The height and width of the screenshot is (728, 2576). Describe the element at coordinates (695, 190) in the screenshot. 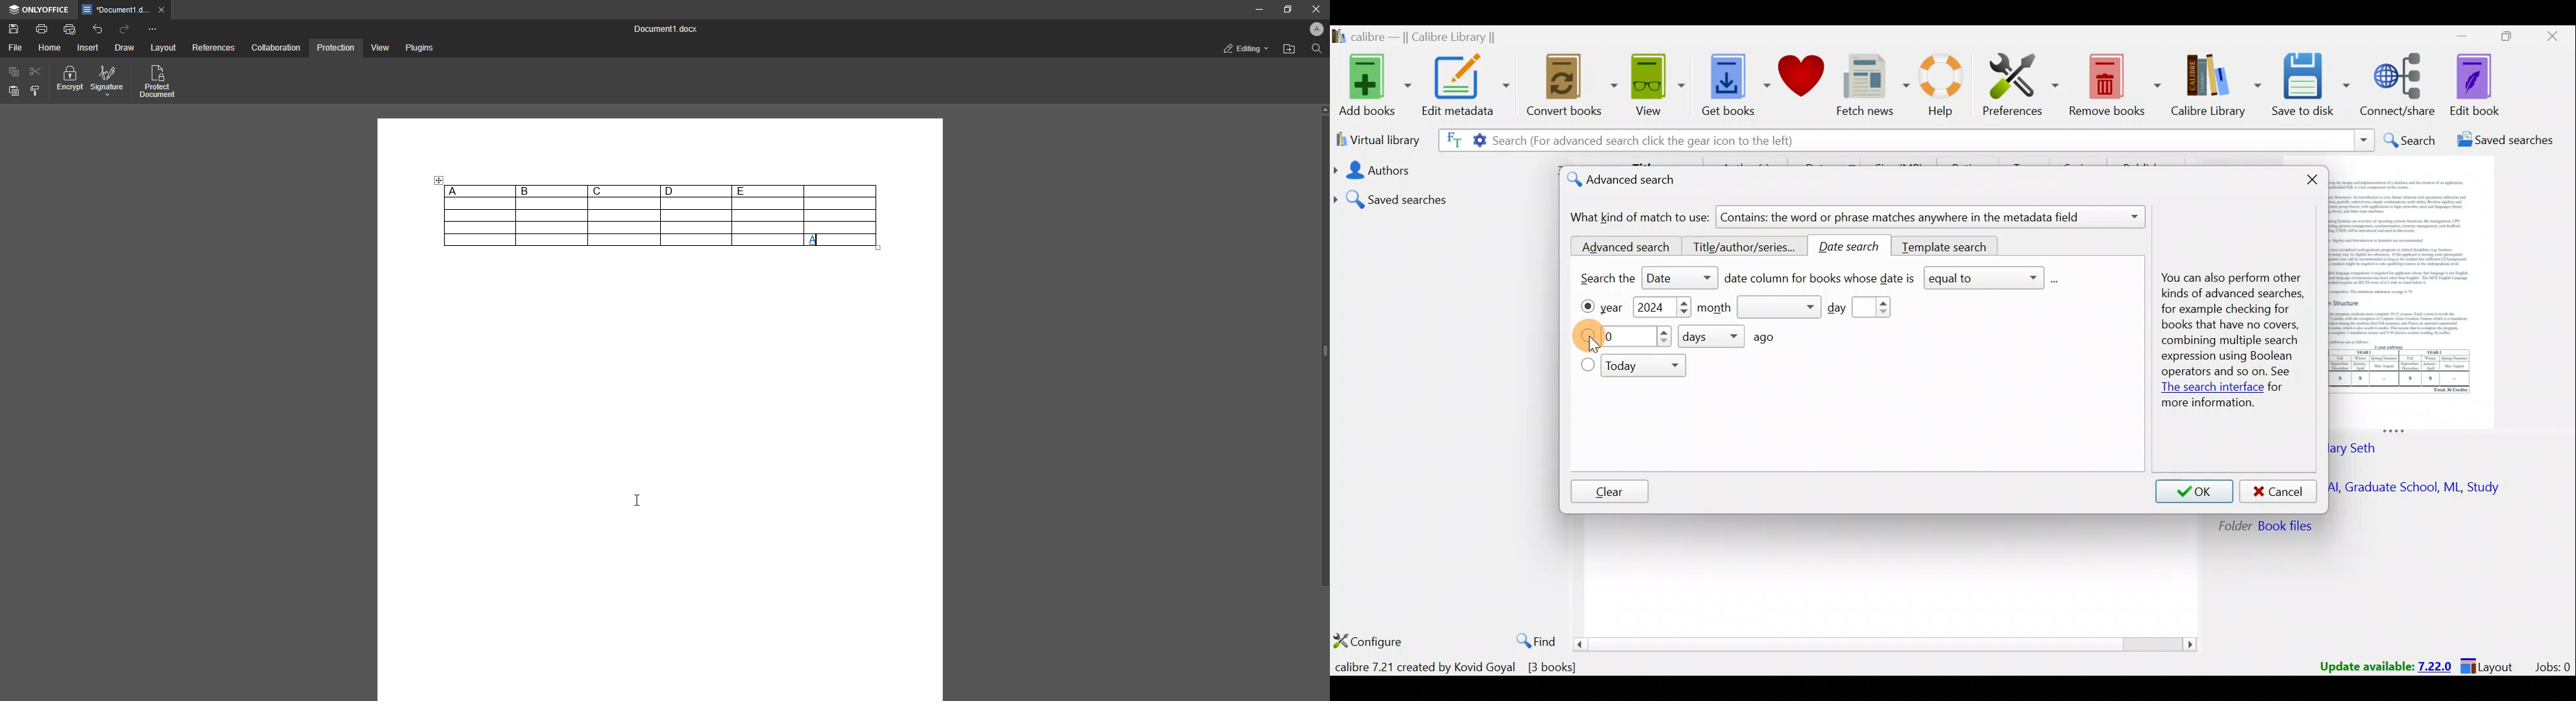

I see `D` at that location.